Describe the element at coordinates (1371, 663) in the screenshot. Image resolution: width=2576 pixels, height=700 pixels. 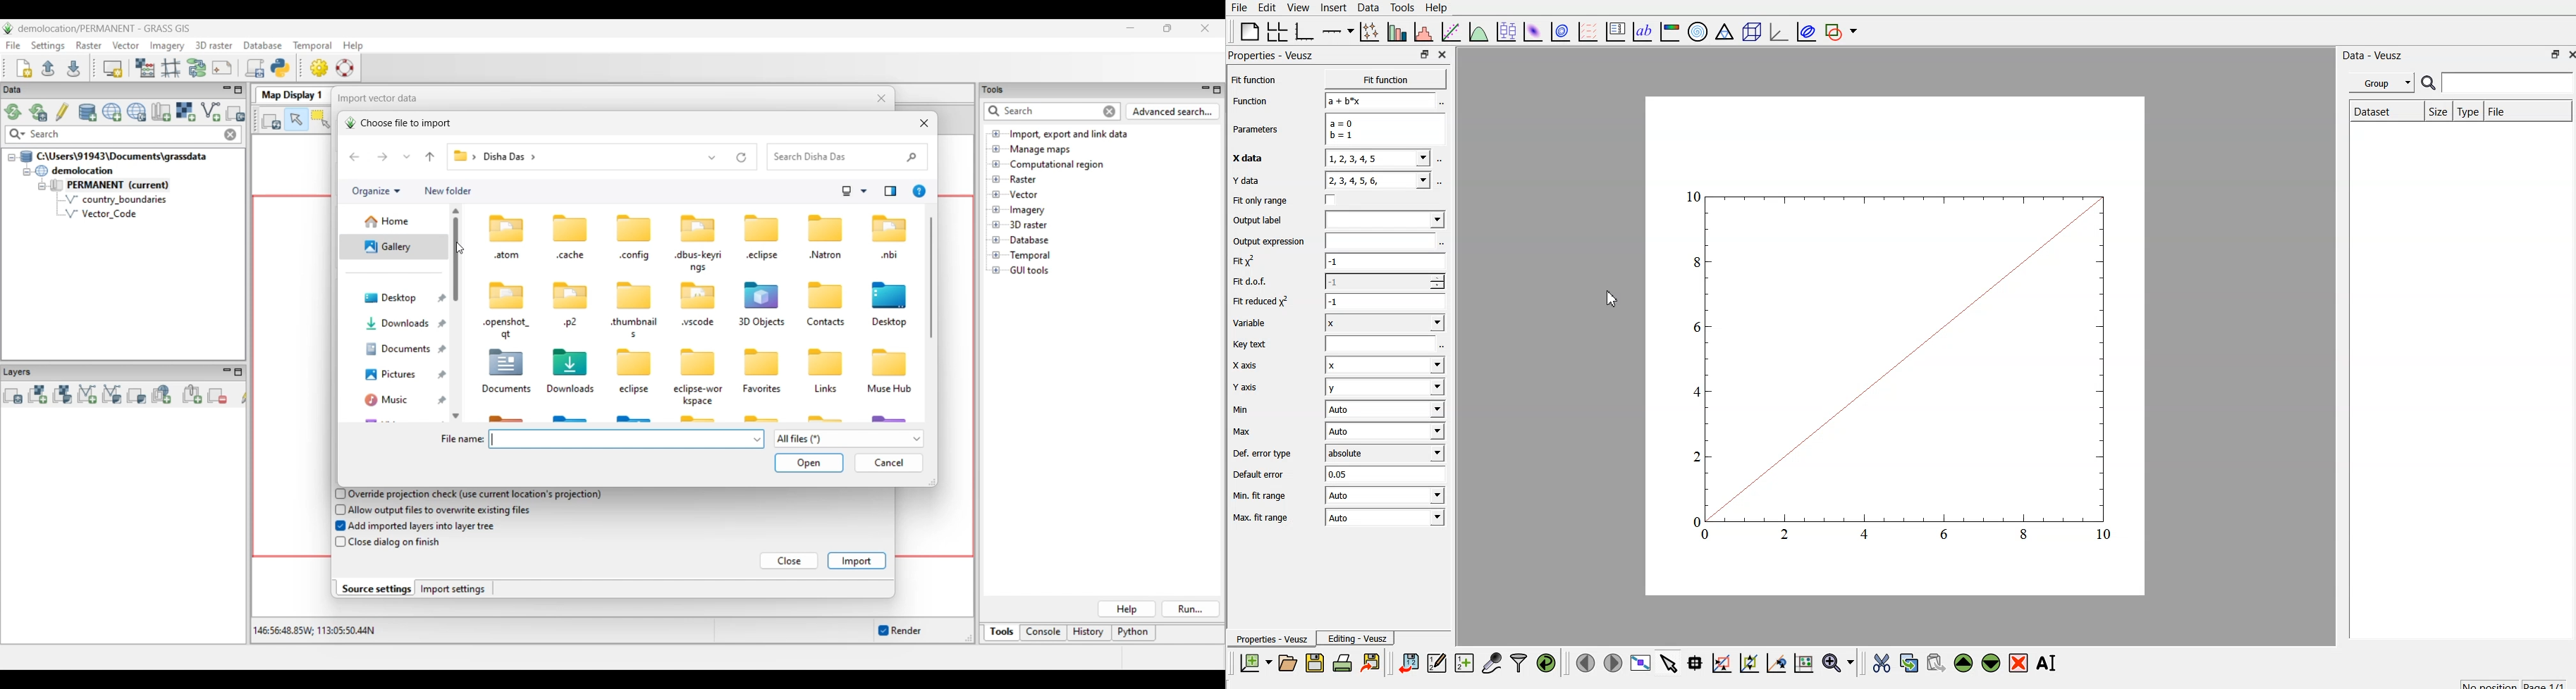
I see `print the document` at that location.